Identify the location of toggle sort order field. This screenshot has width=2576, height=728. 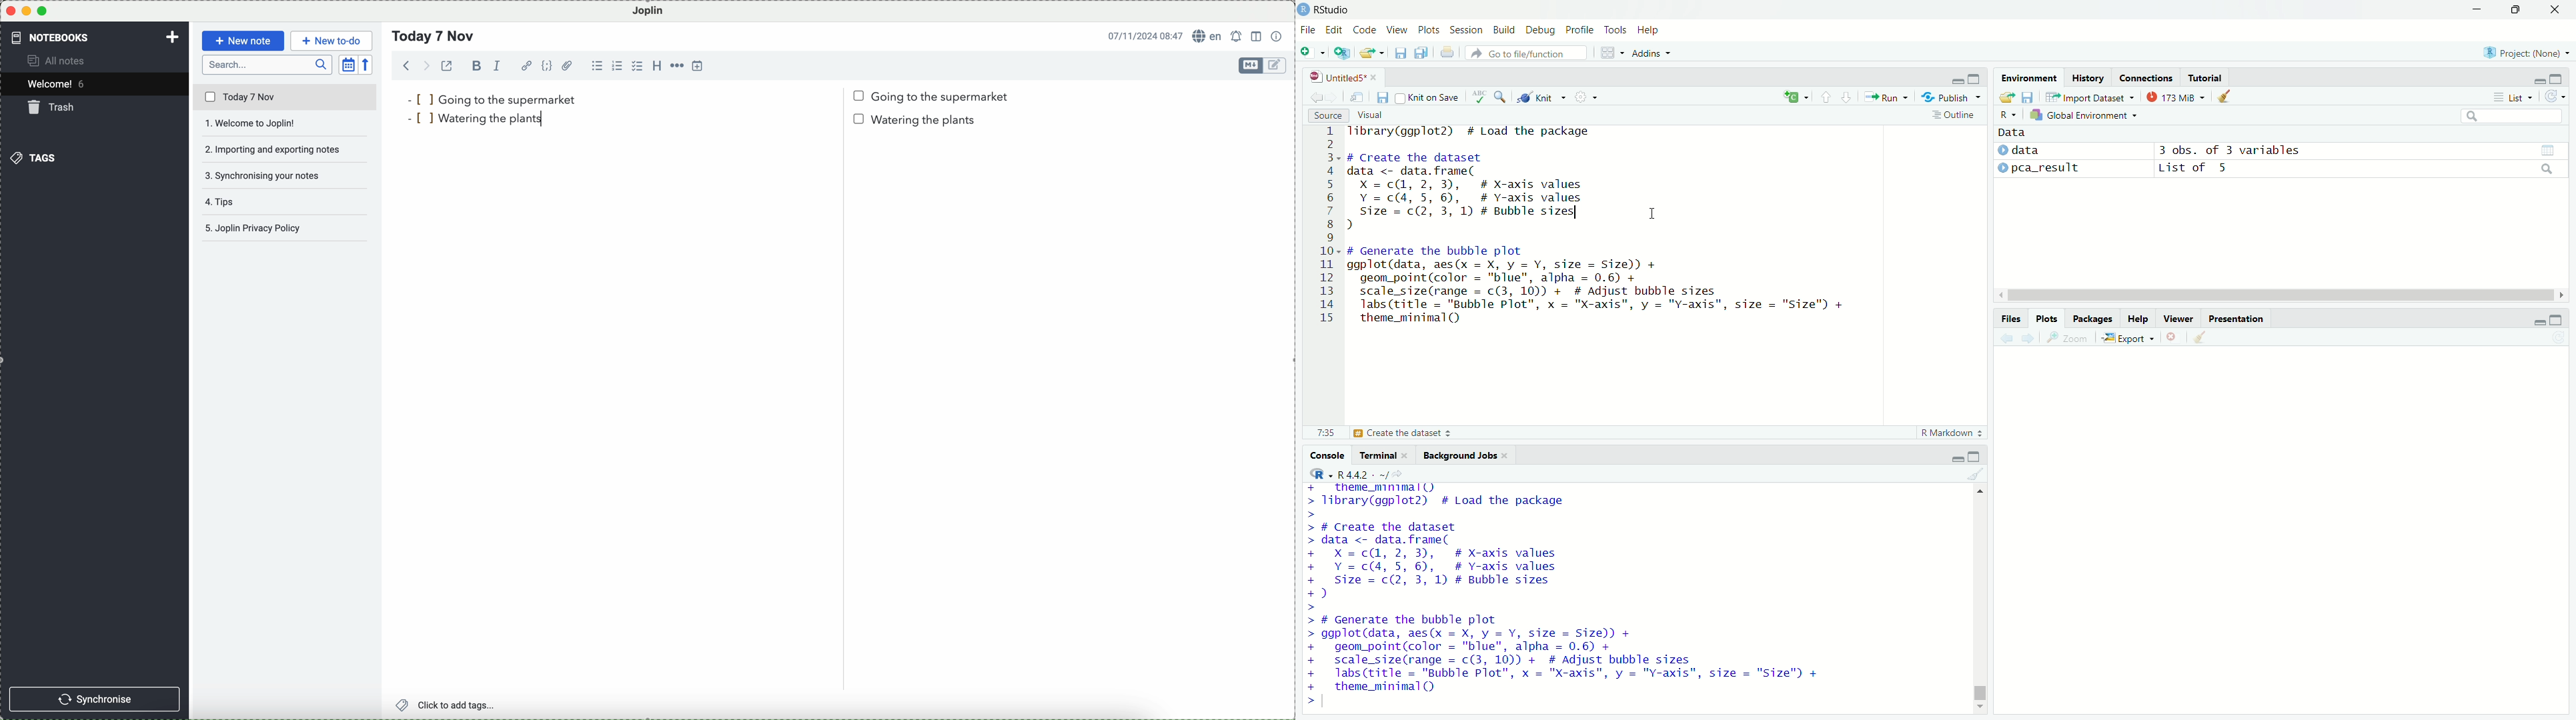
(349, 65).